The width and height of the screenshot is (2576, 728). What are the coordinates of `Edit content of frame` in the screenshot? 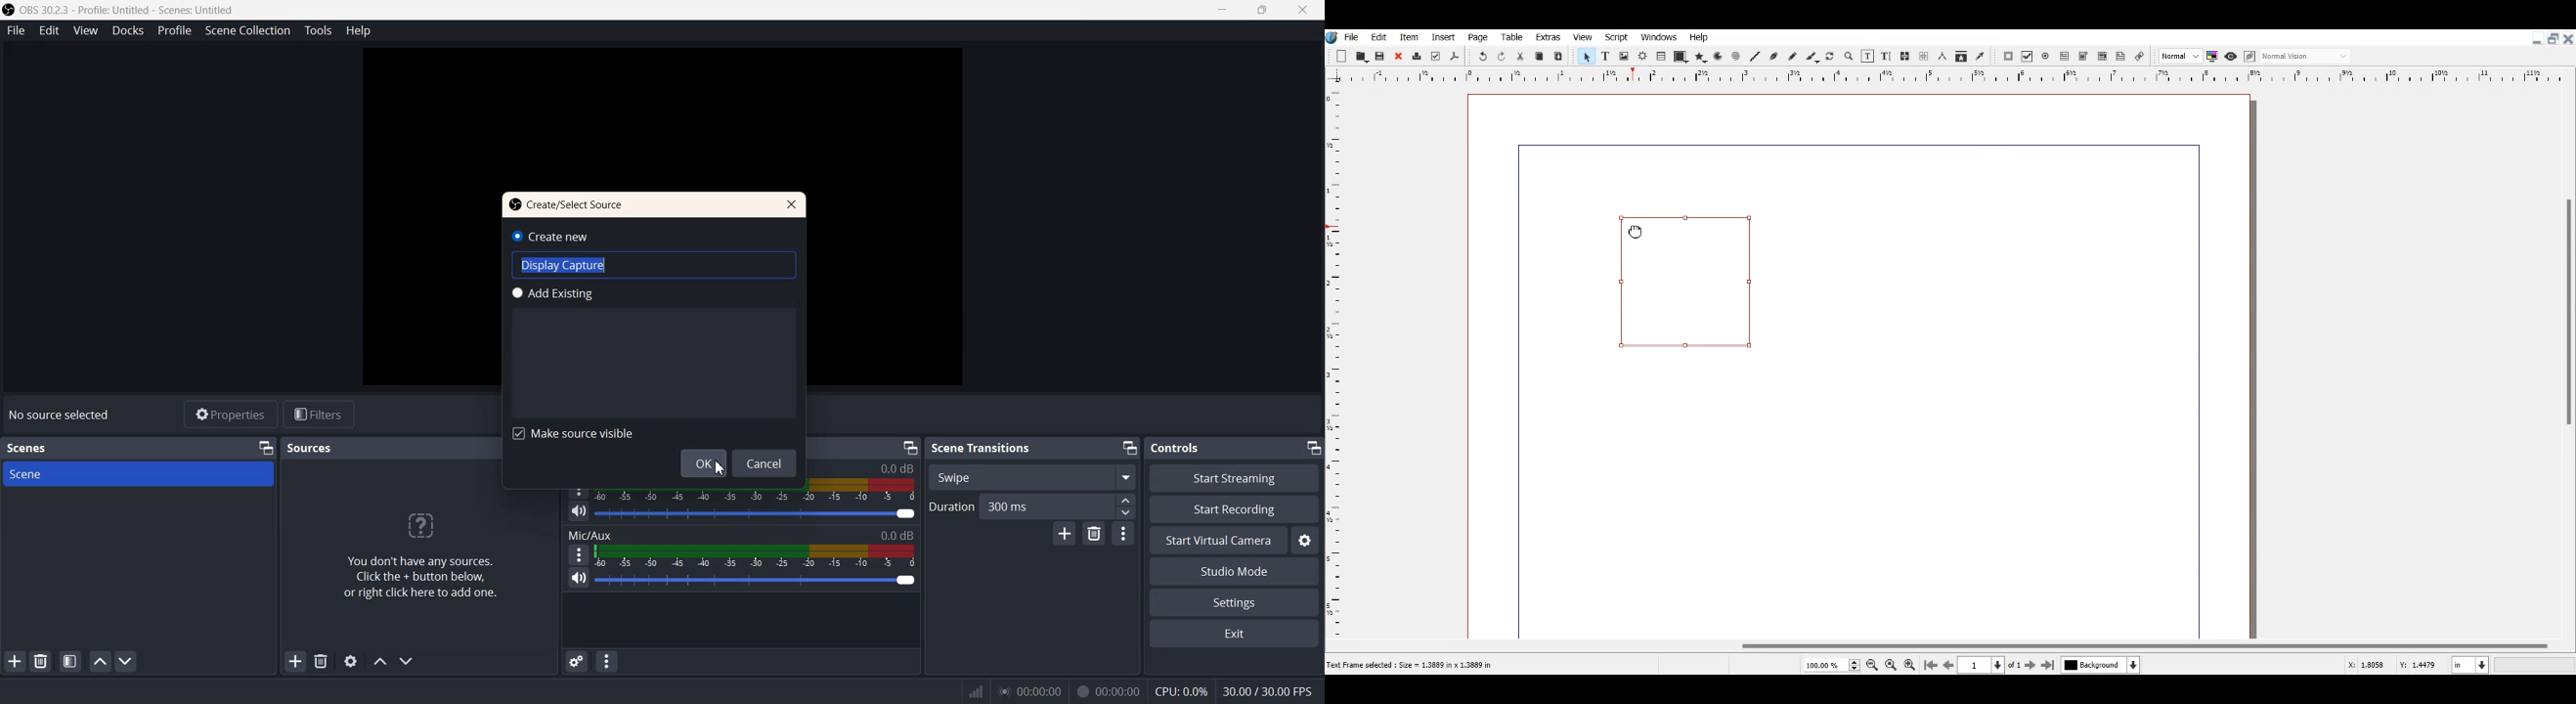 It's located at (1867, 56).